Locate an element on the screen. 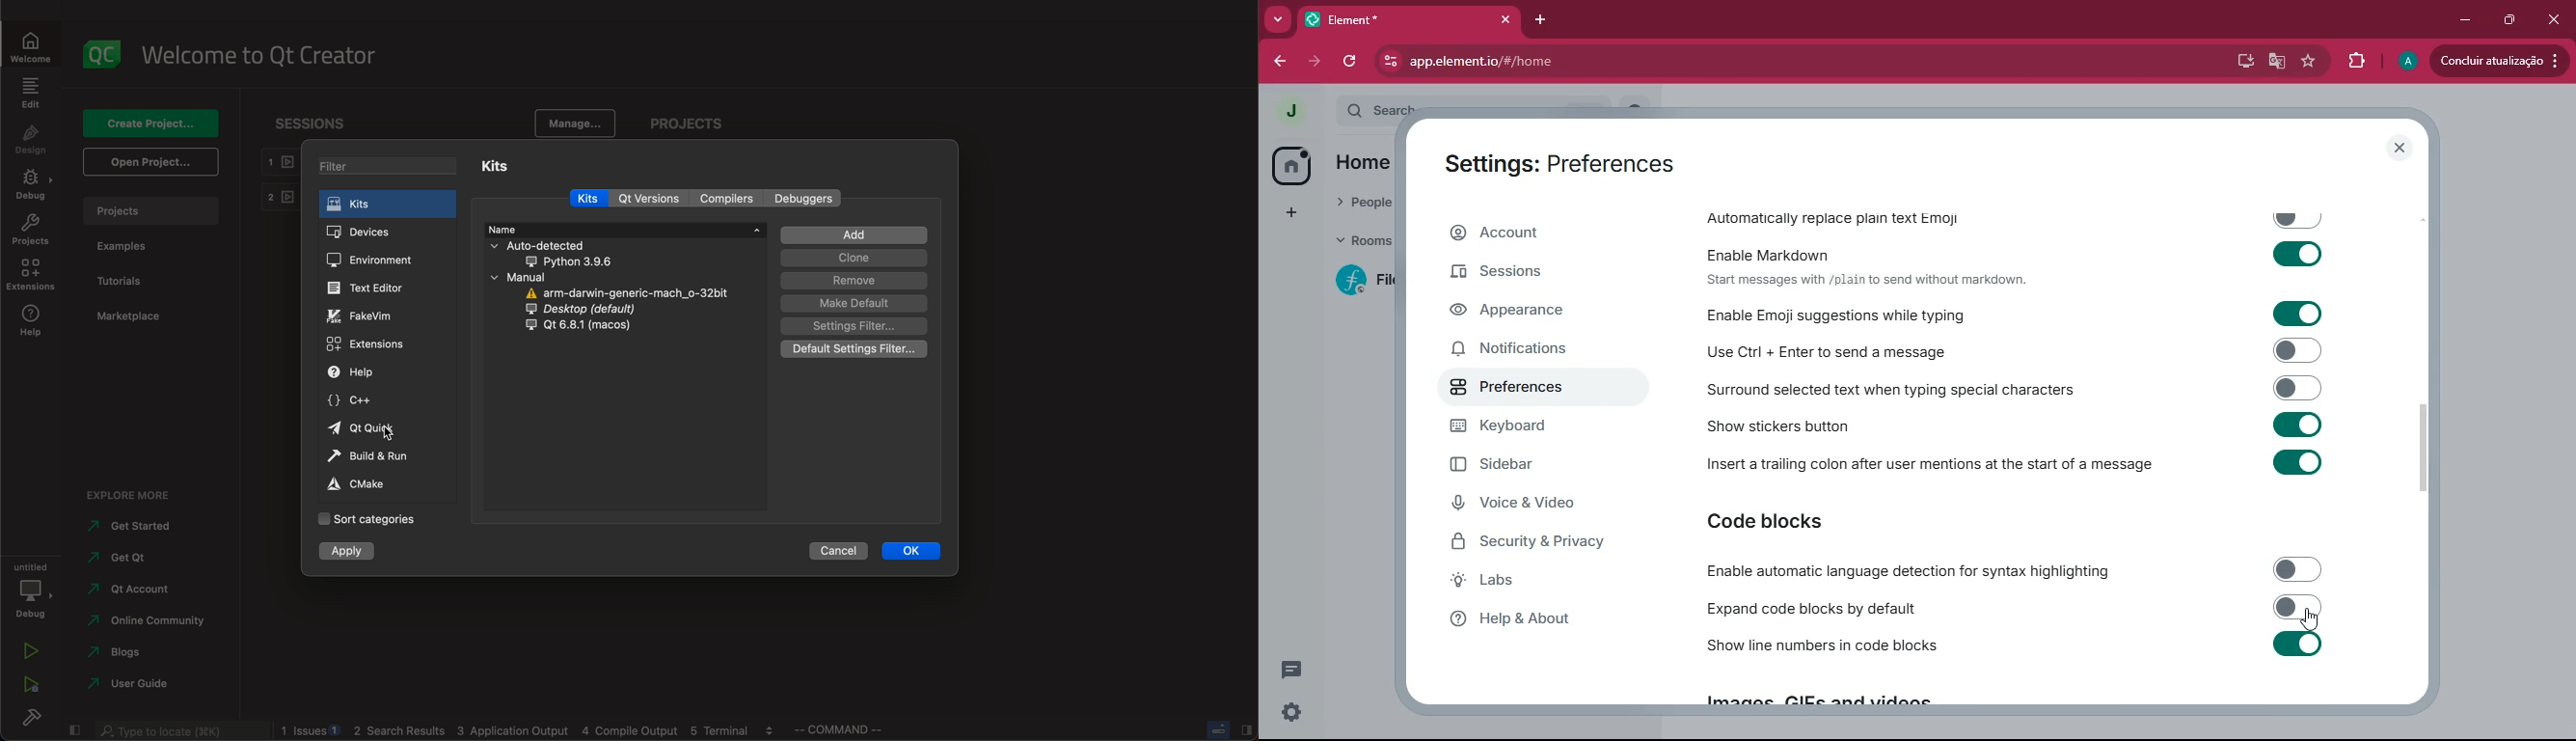  help is located at coordinates (1537, 624).